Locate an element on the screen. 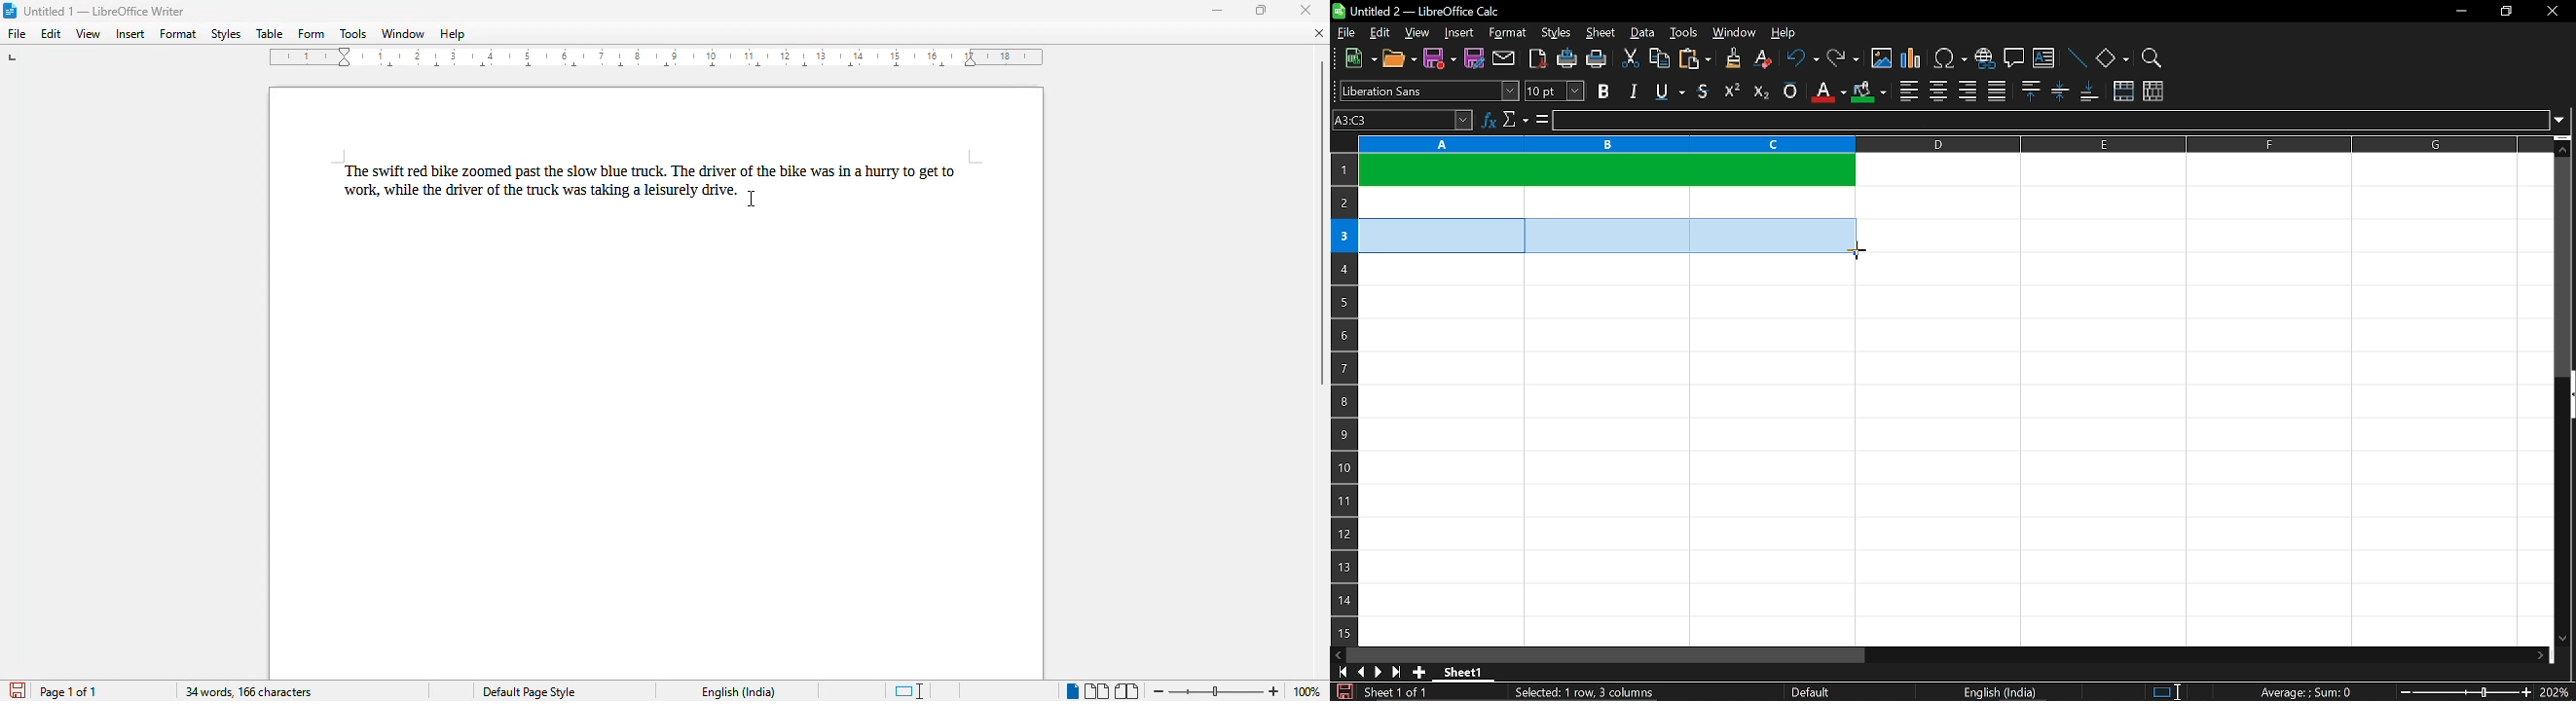 Image resolution: width=2576 pixels, height=728 pixels. move down is located at coordinates (2566, 640).